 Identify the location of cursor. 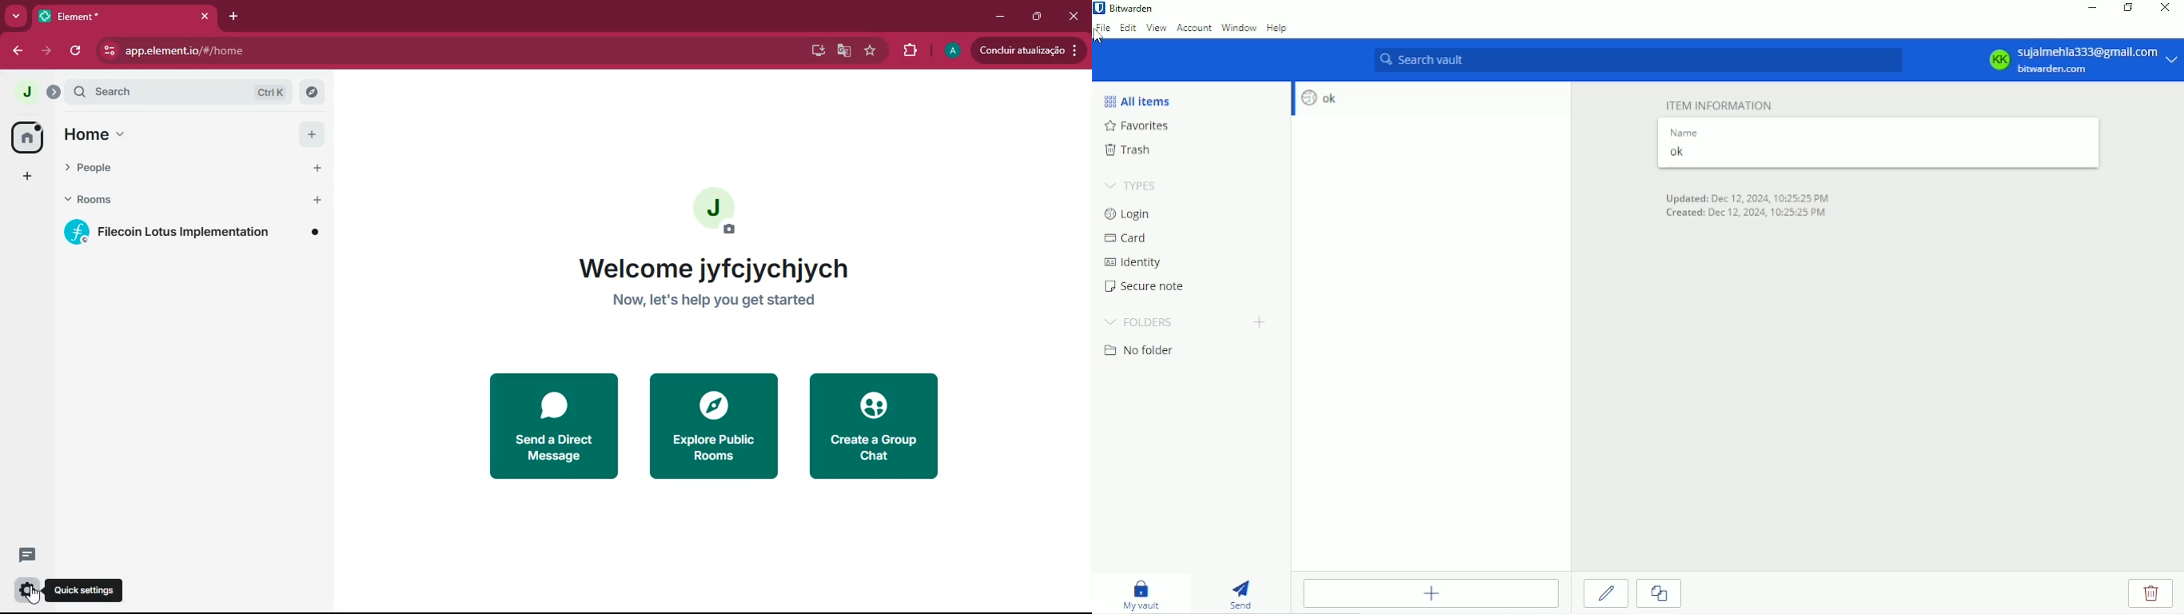
(34, 595).